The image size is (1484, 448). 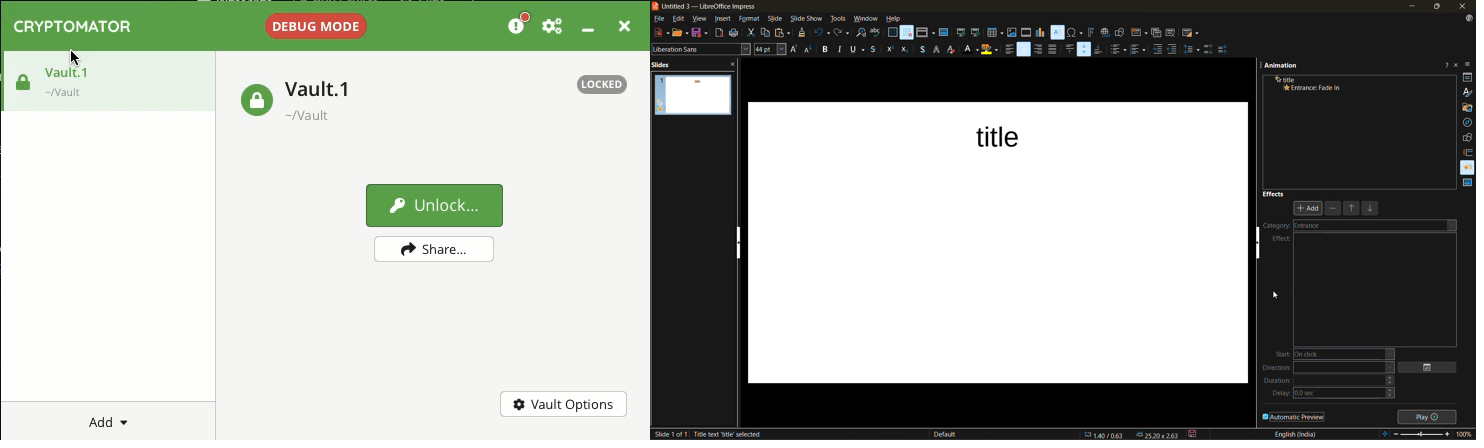 What do you see at coordinates (1468, 108) in the screenshot?
I see `gallery` at bounding box center [1468, 108].